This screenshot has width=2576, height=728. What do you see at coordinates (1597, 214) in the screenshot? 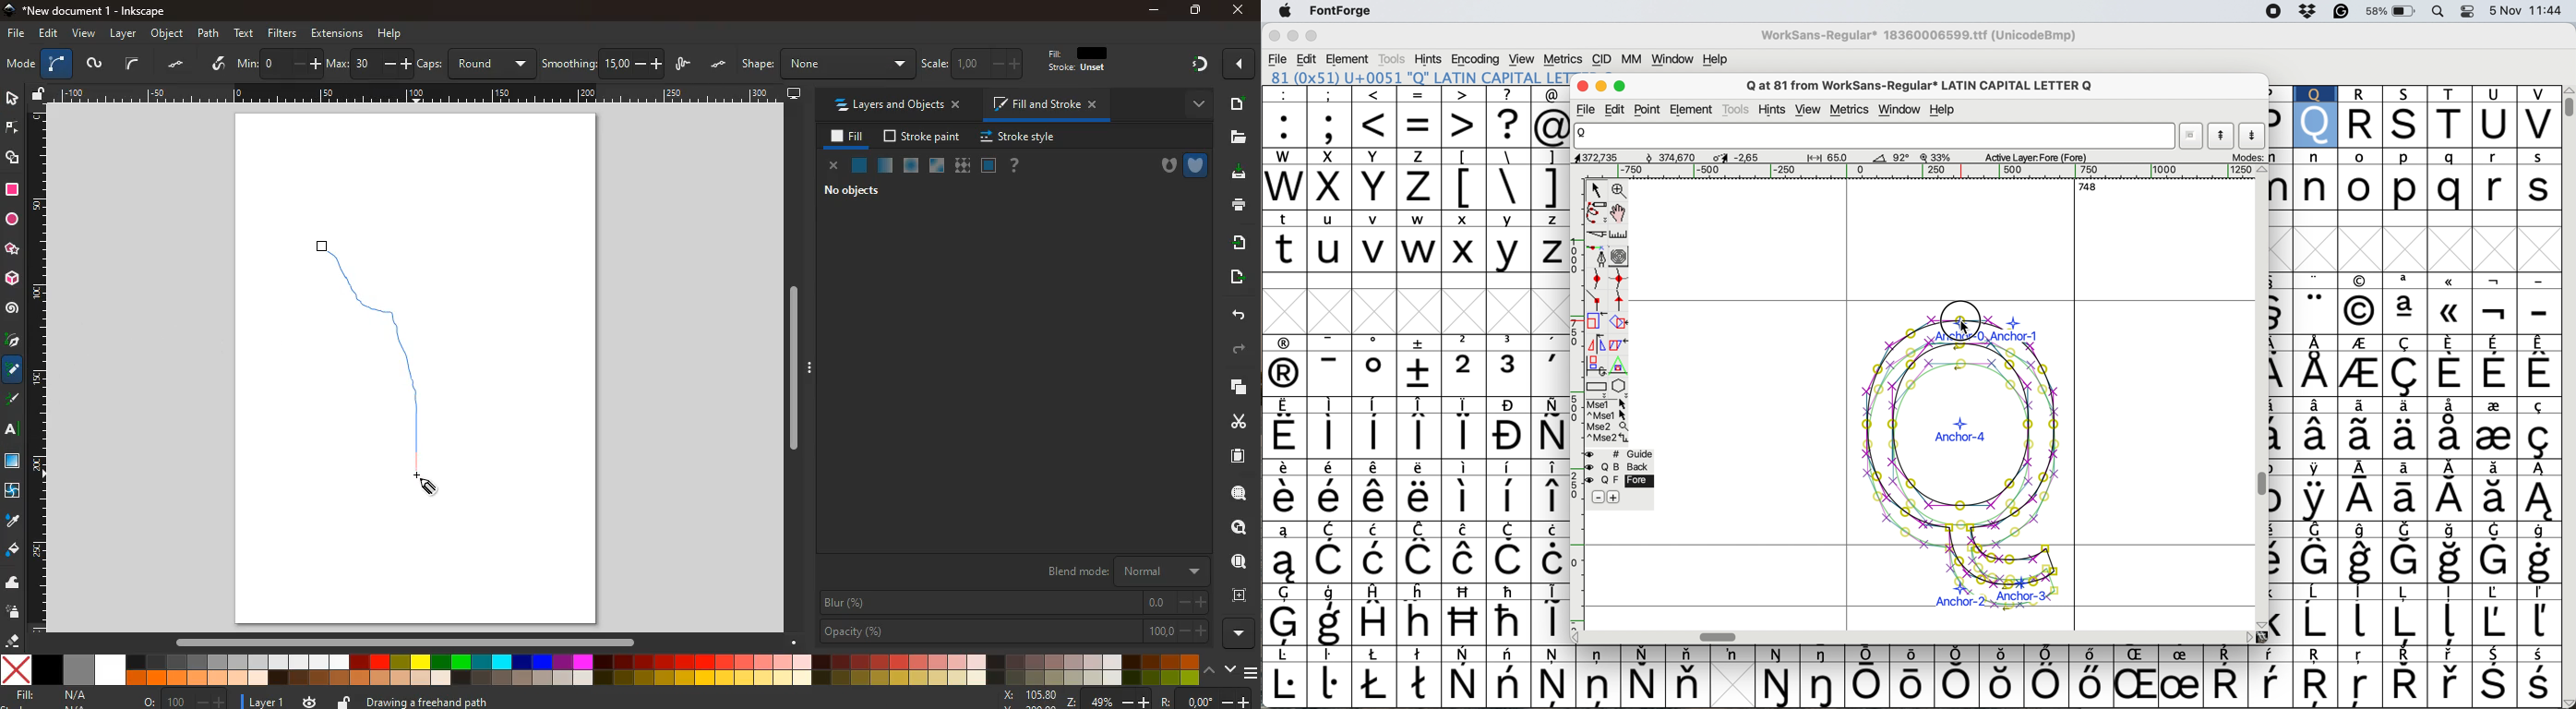
I see `draw freehand scale` at bounding box center [1597, 214].